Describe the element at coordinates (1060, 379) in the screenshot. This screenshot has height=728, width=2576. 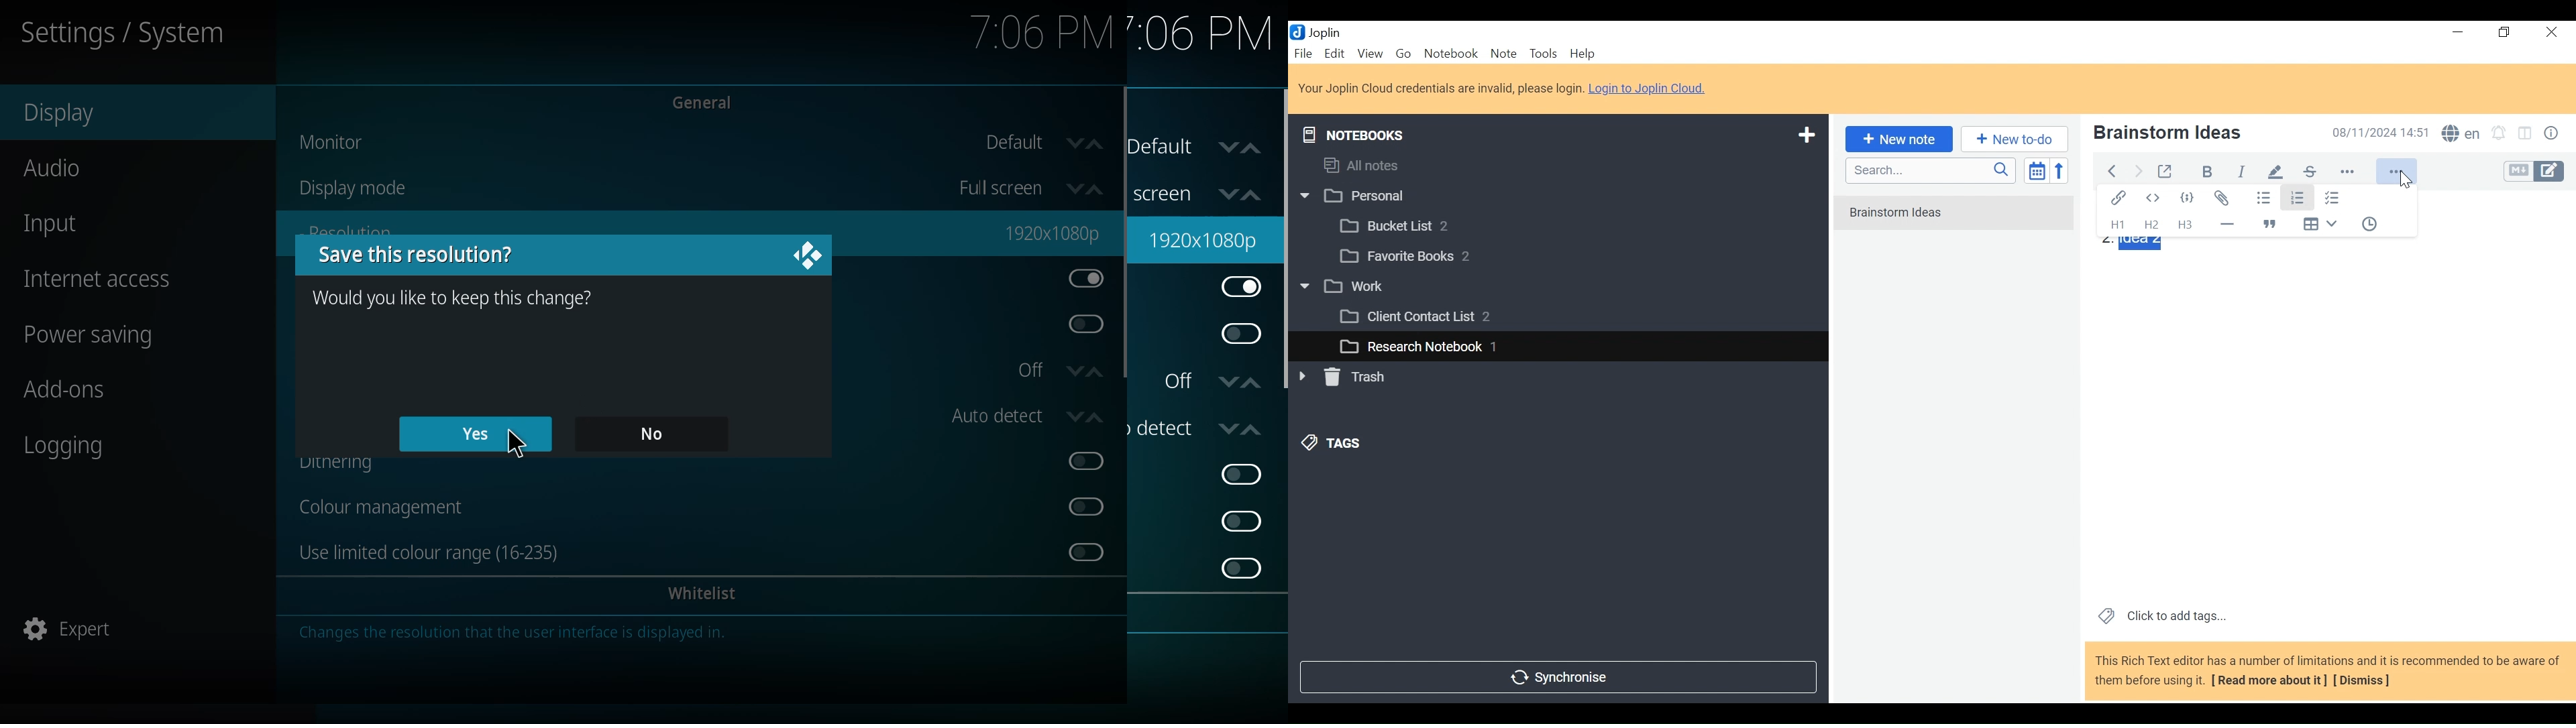
I see `off` at that location.